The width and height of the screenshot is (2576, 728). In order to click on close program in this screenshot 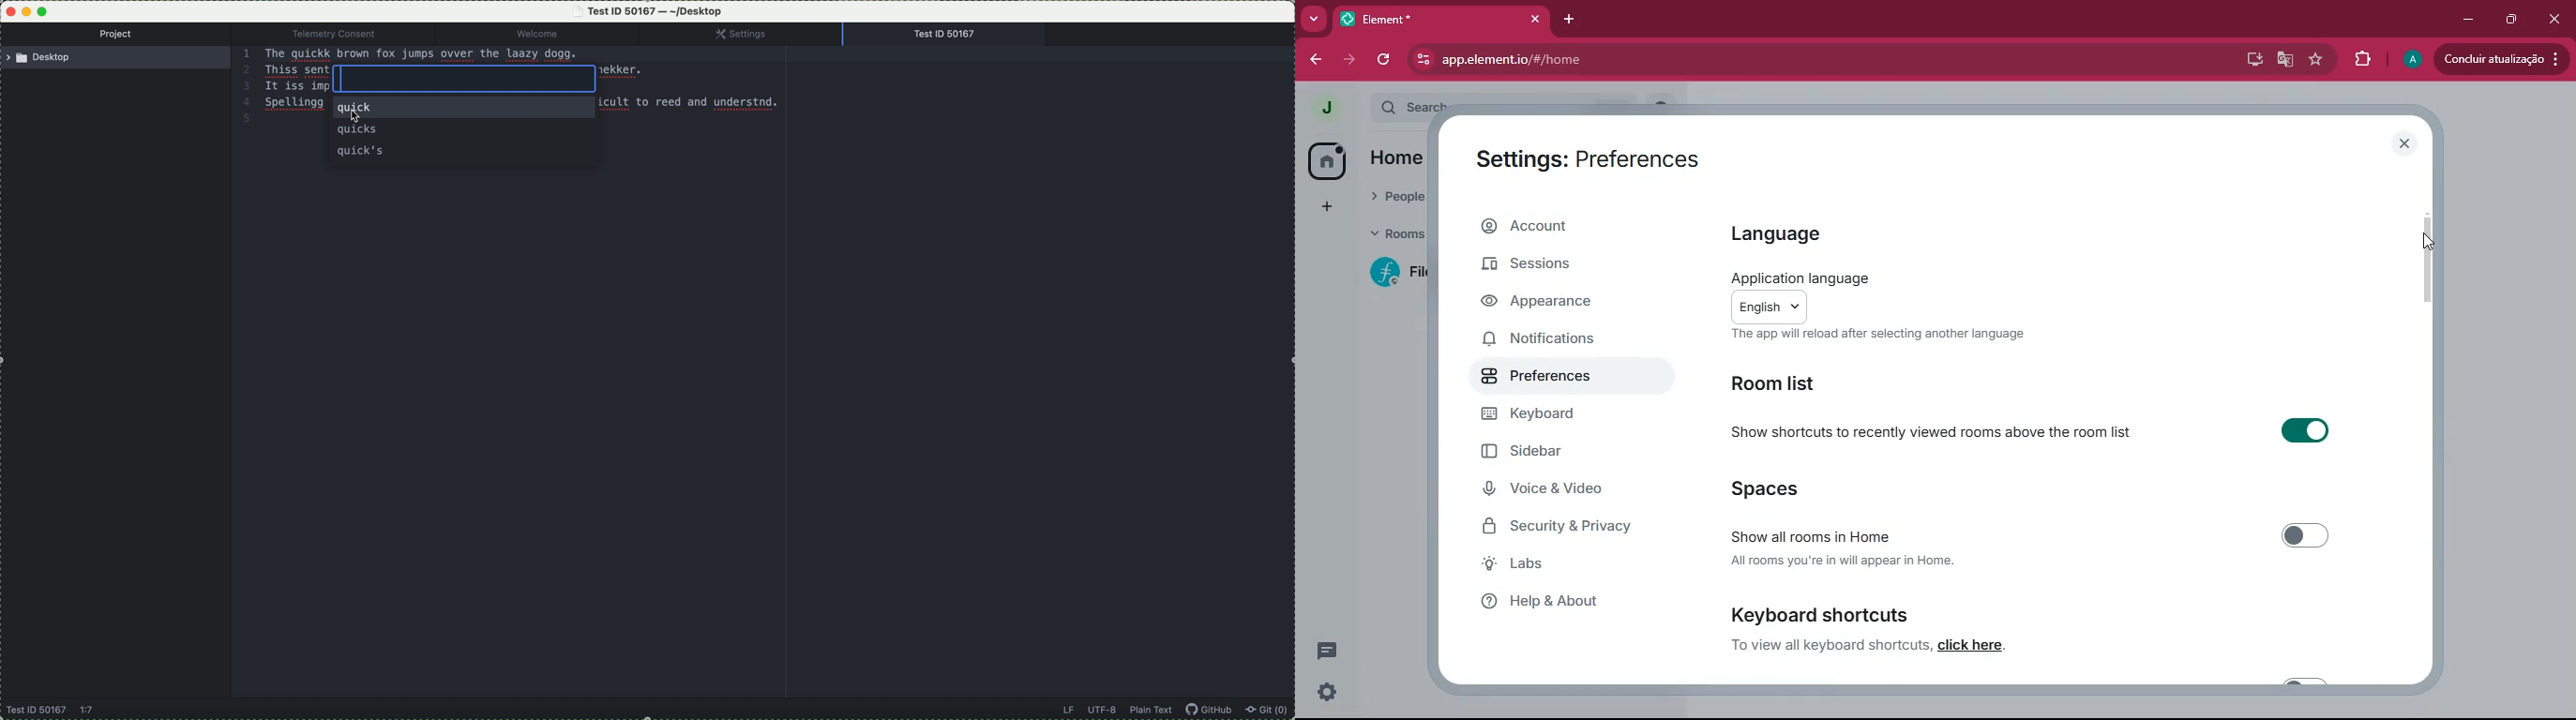, I will do `click(8, 10)`.